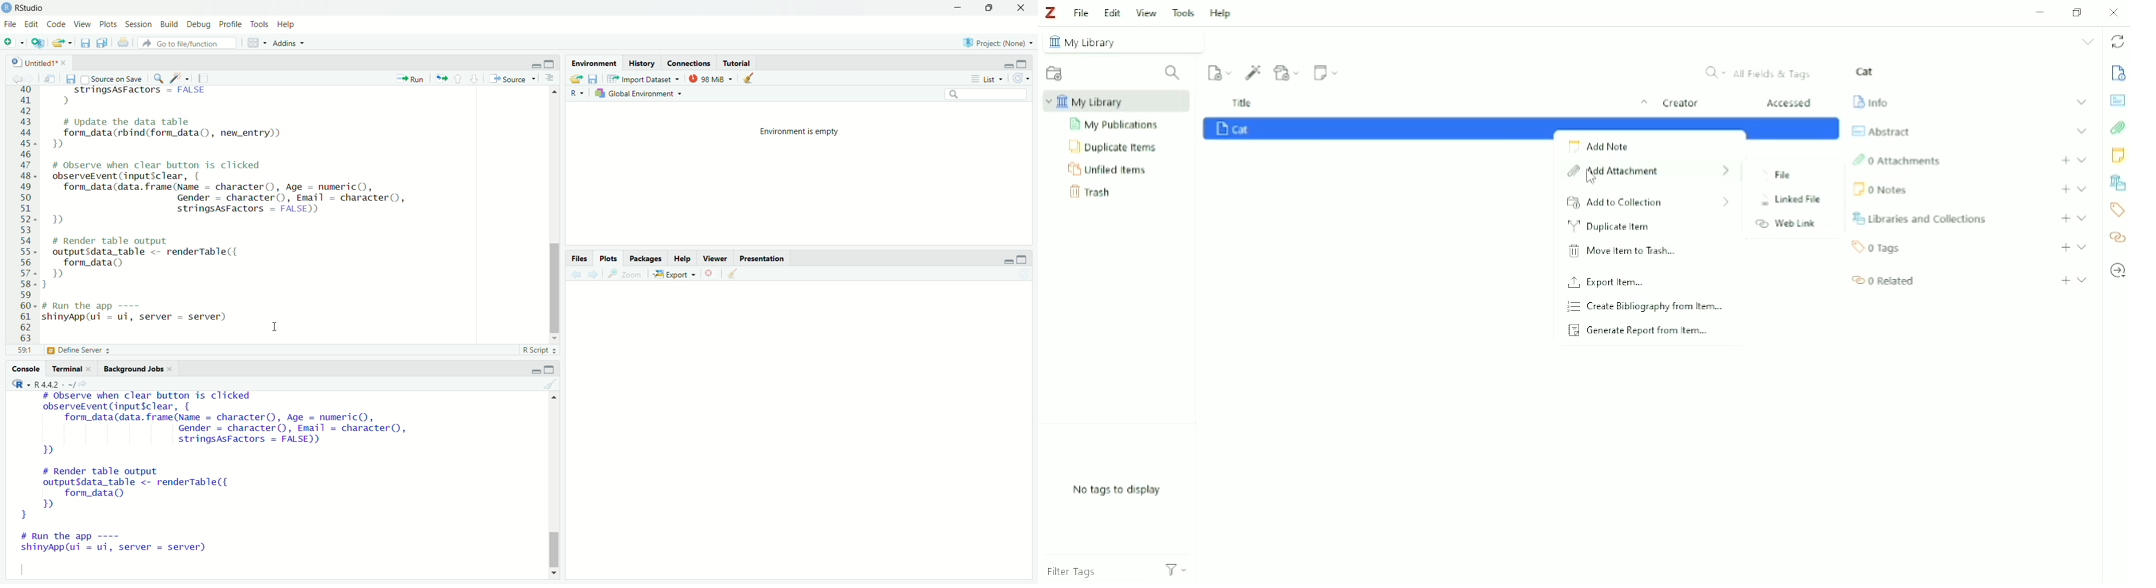 This screenshot has width=2156, height=588. What do you see at coordinates (172, 134) in the screenshot?
I see `code to update the data table` at bounding box center [172, 134].